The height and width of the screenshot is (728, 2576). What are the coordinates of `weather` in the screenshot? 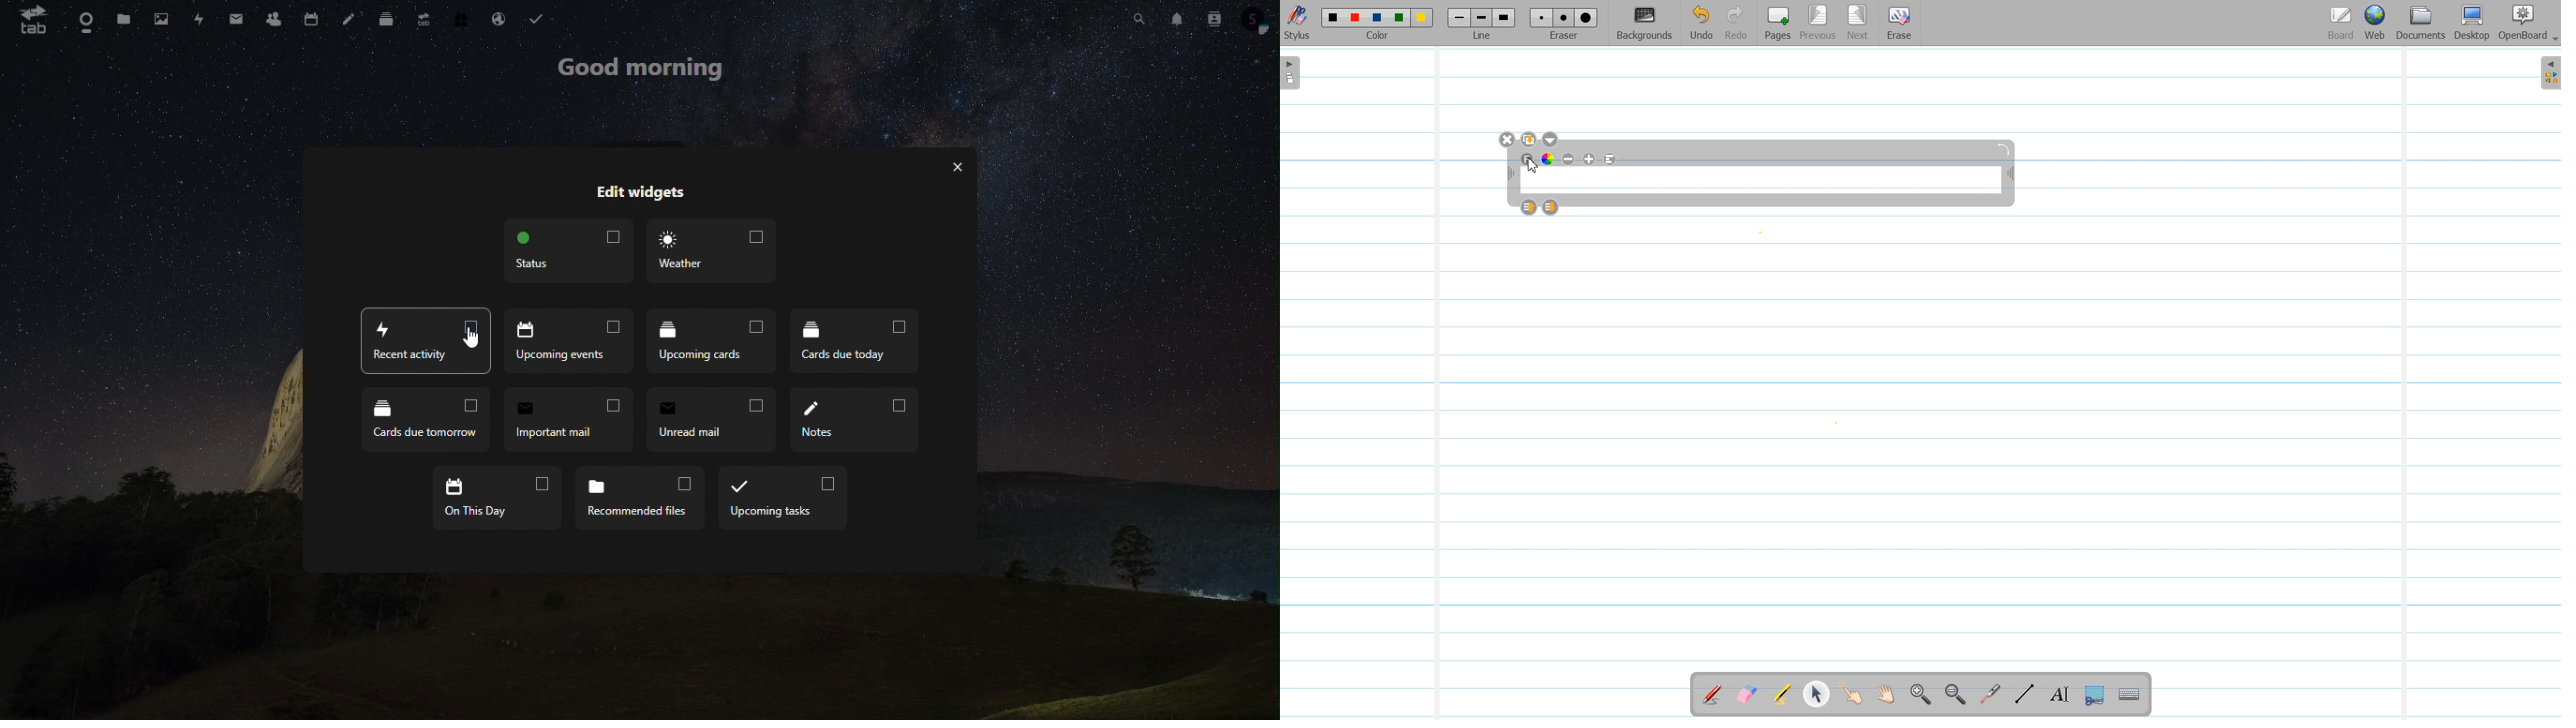 It's located at (709, 251).